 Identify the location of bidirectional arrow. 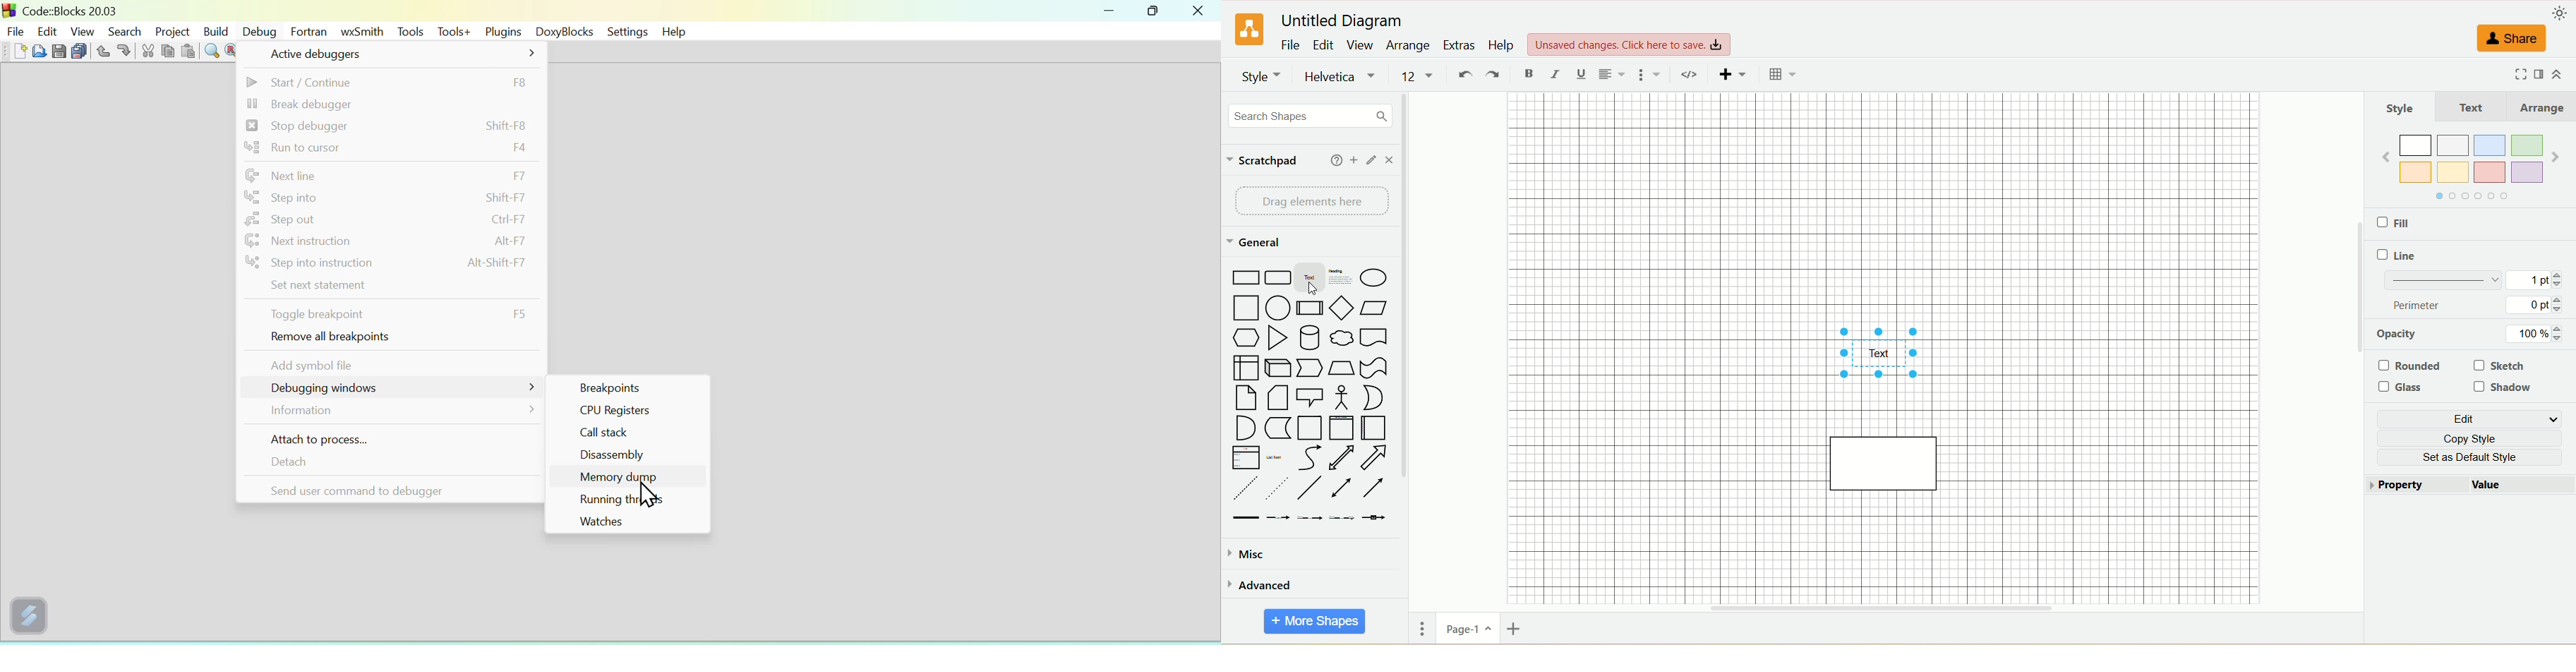
(1344, 457).